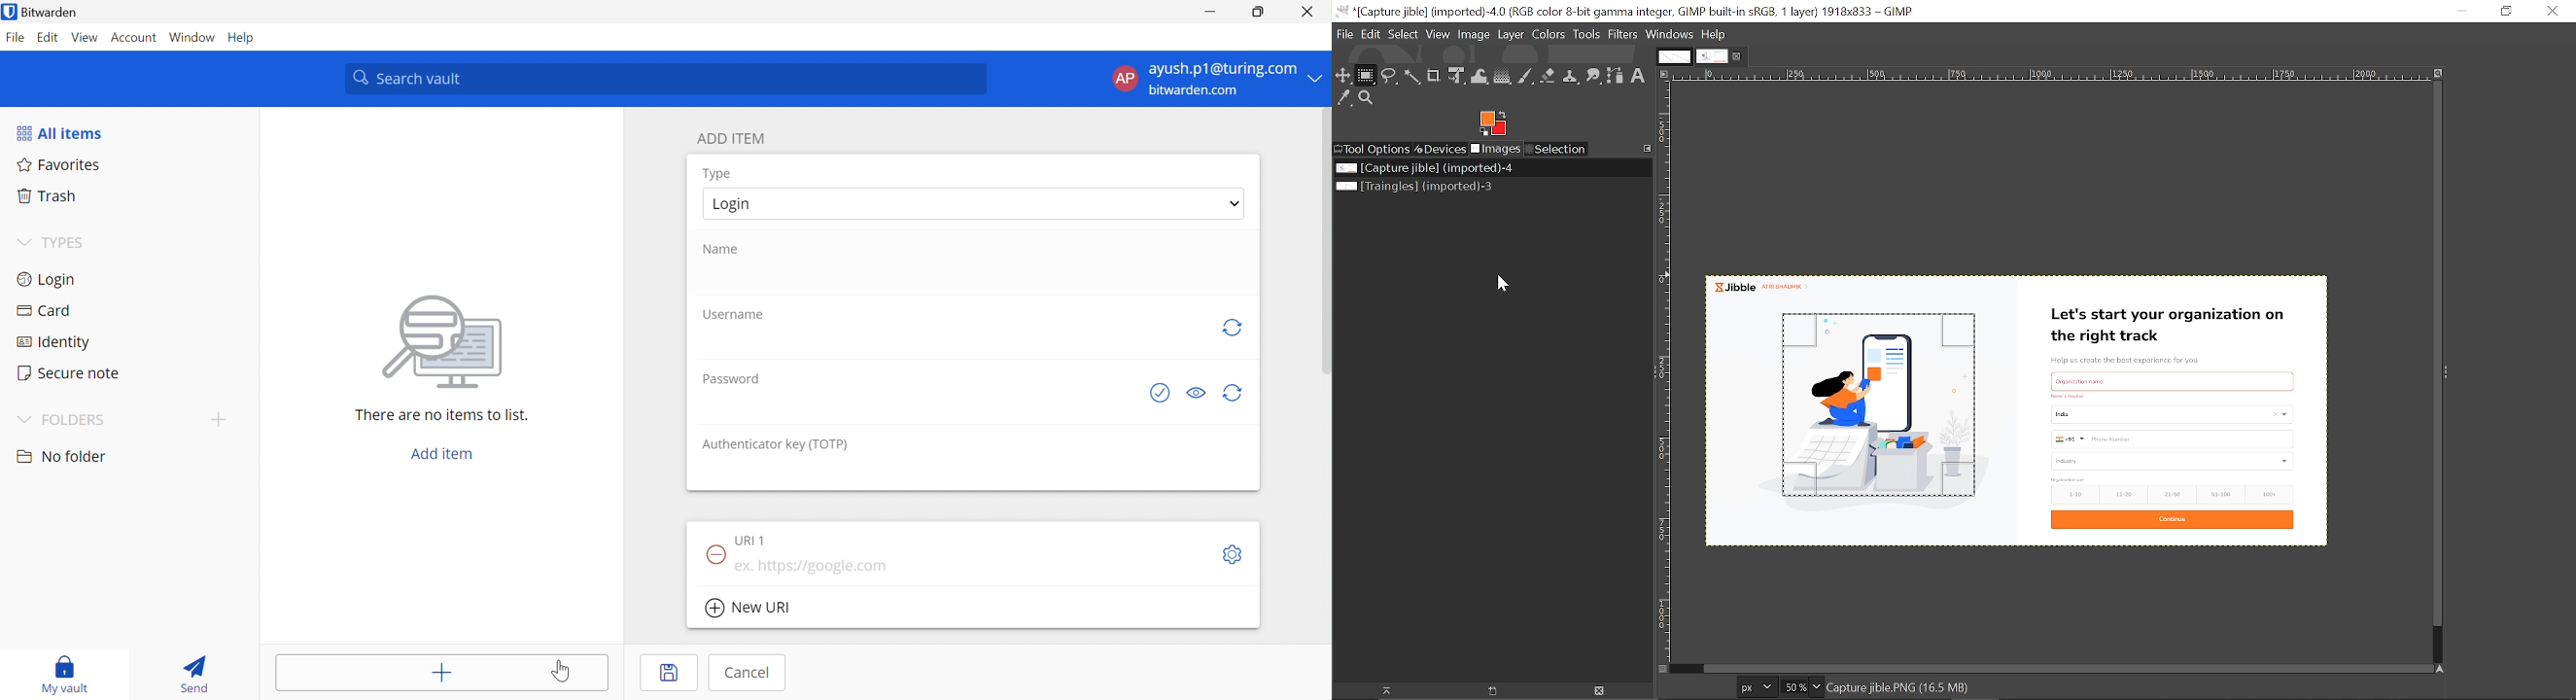  I want to click on Select, so click(1404, 34).